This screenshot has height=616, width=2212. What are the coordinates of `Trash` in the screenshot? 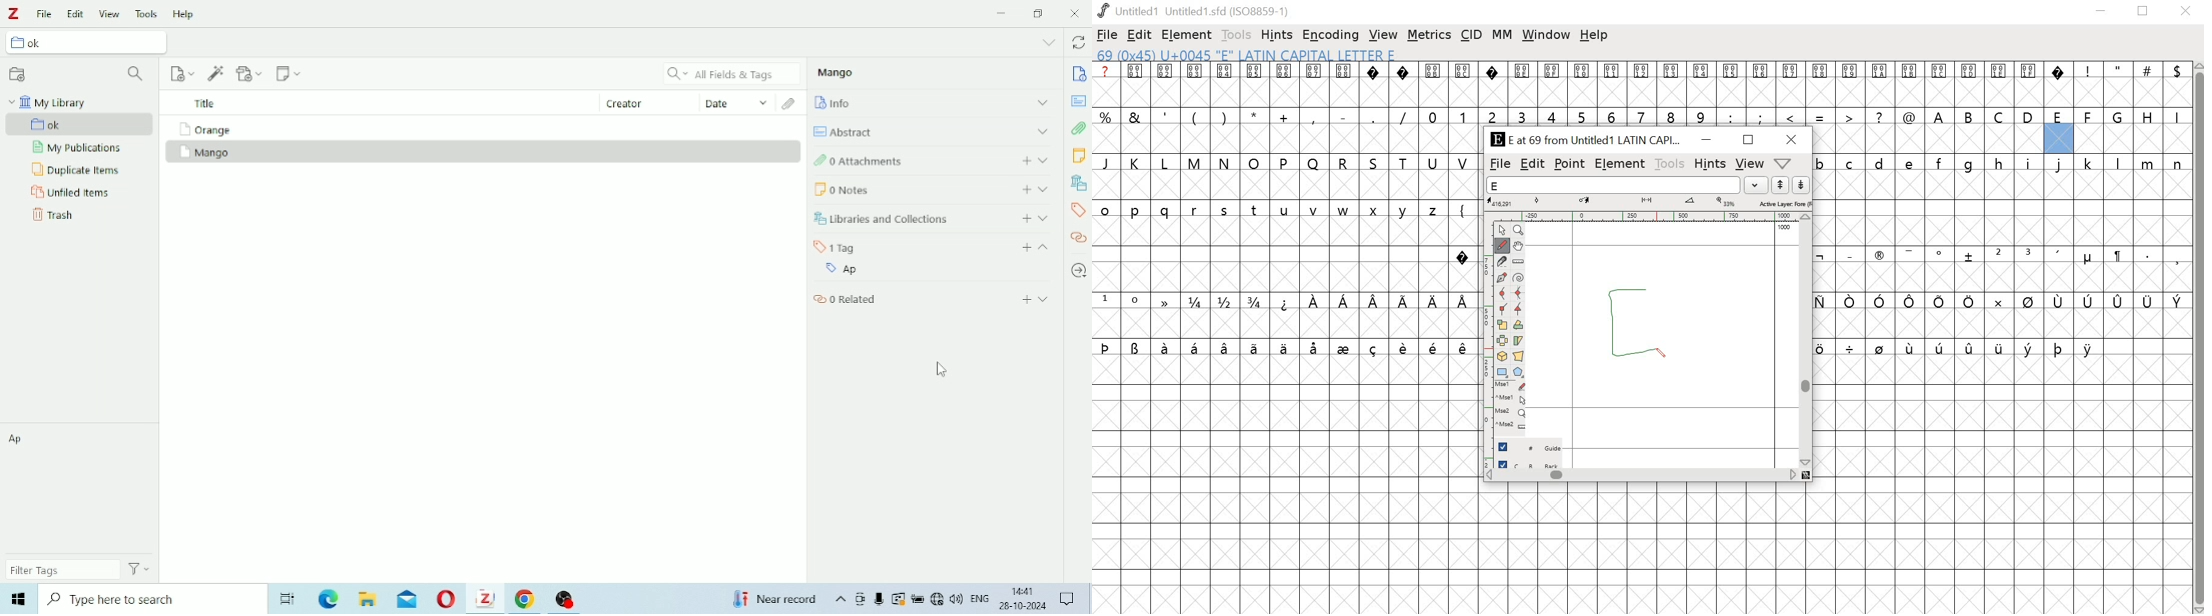 It's located at (56, 214).